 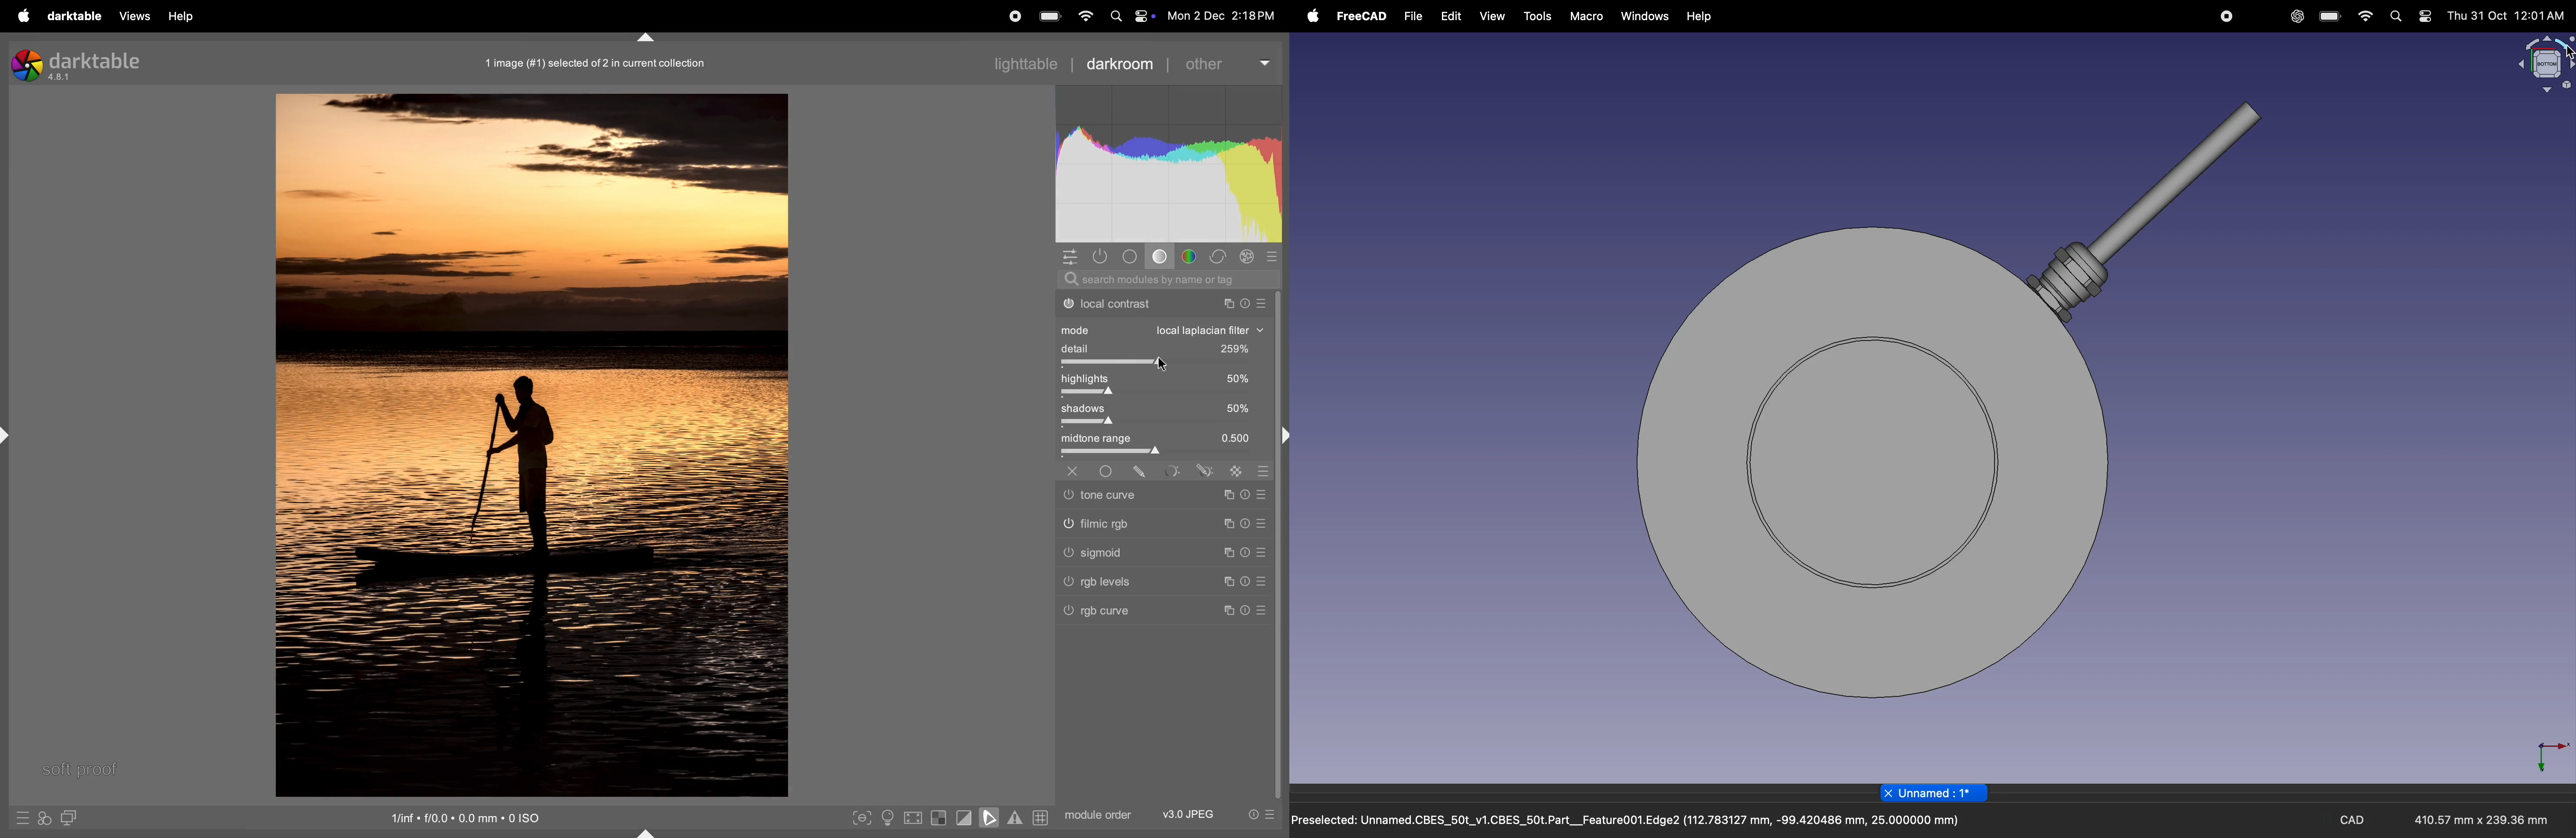 I want to click on togglebar, so click(x=1164, y=363).